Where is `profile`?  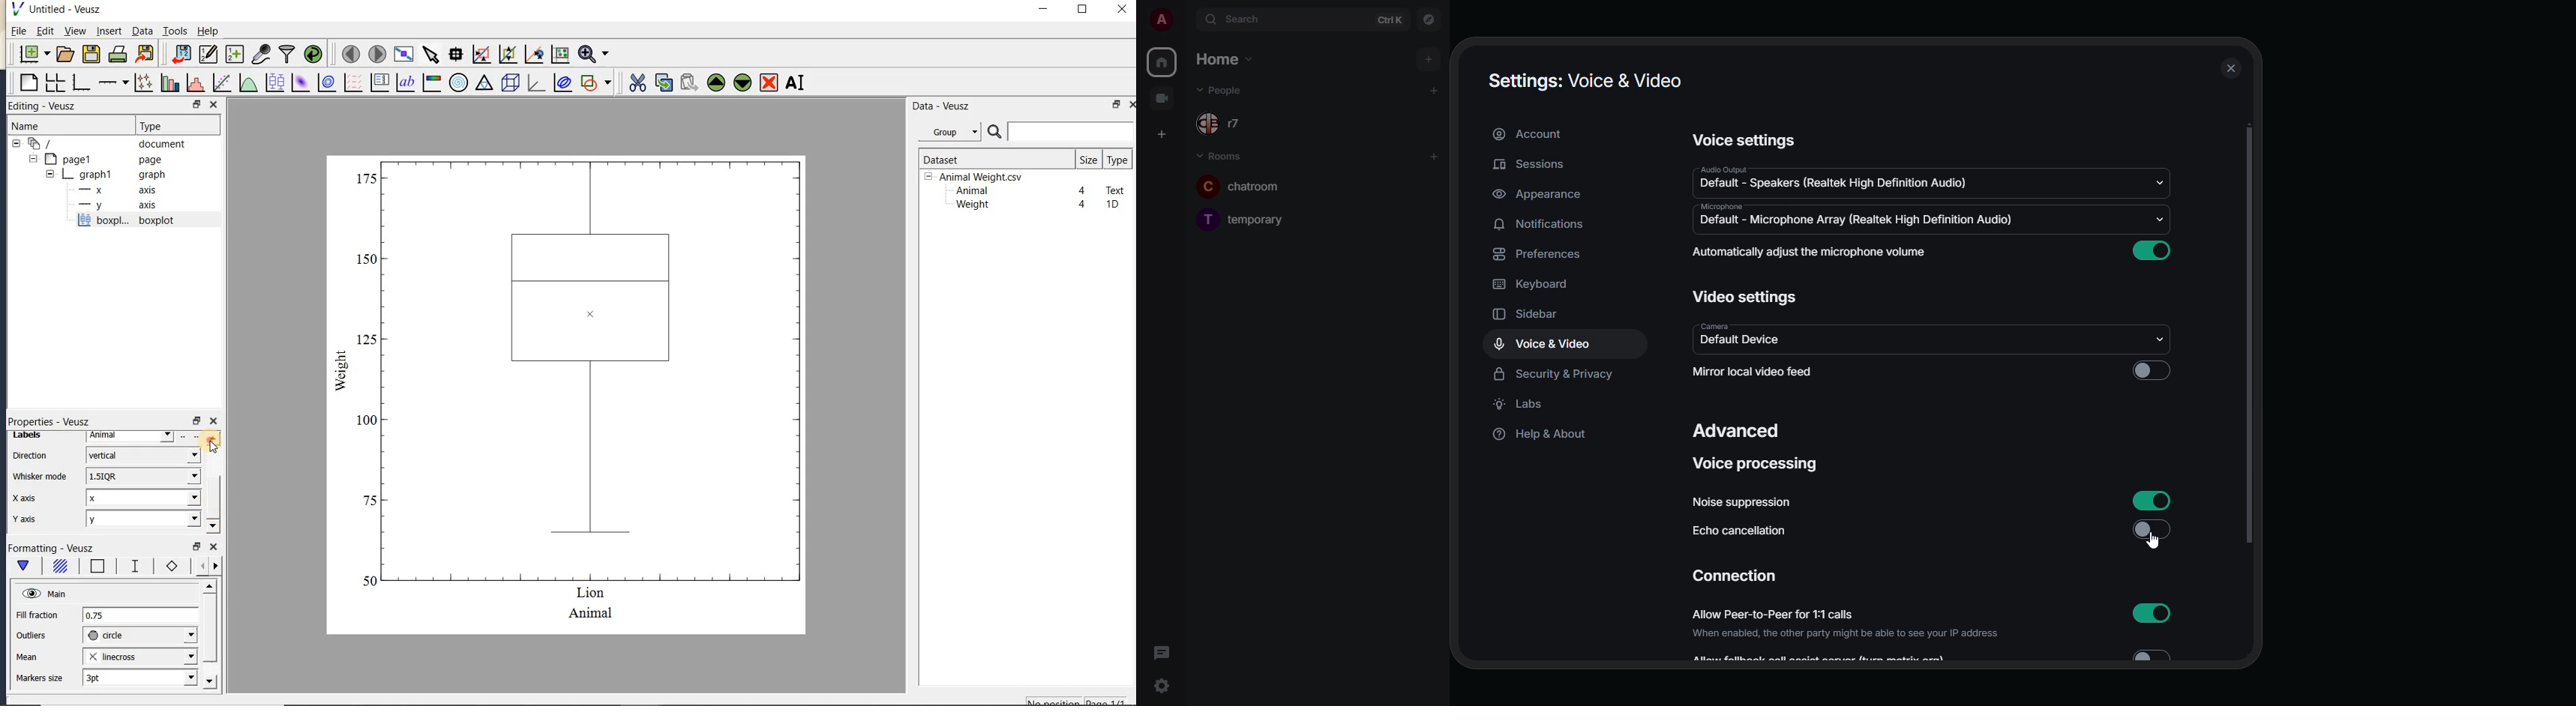 profile is located at coordinates (1164, 18).